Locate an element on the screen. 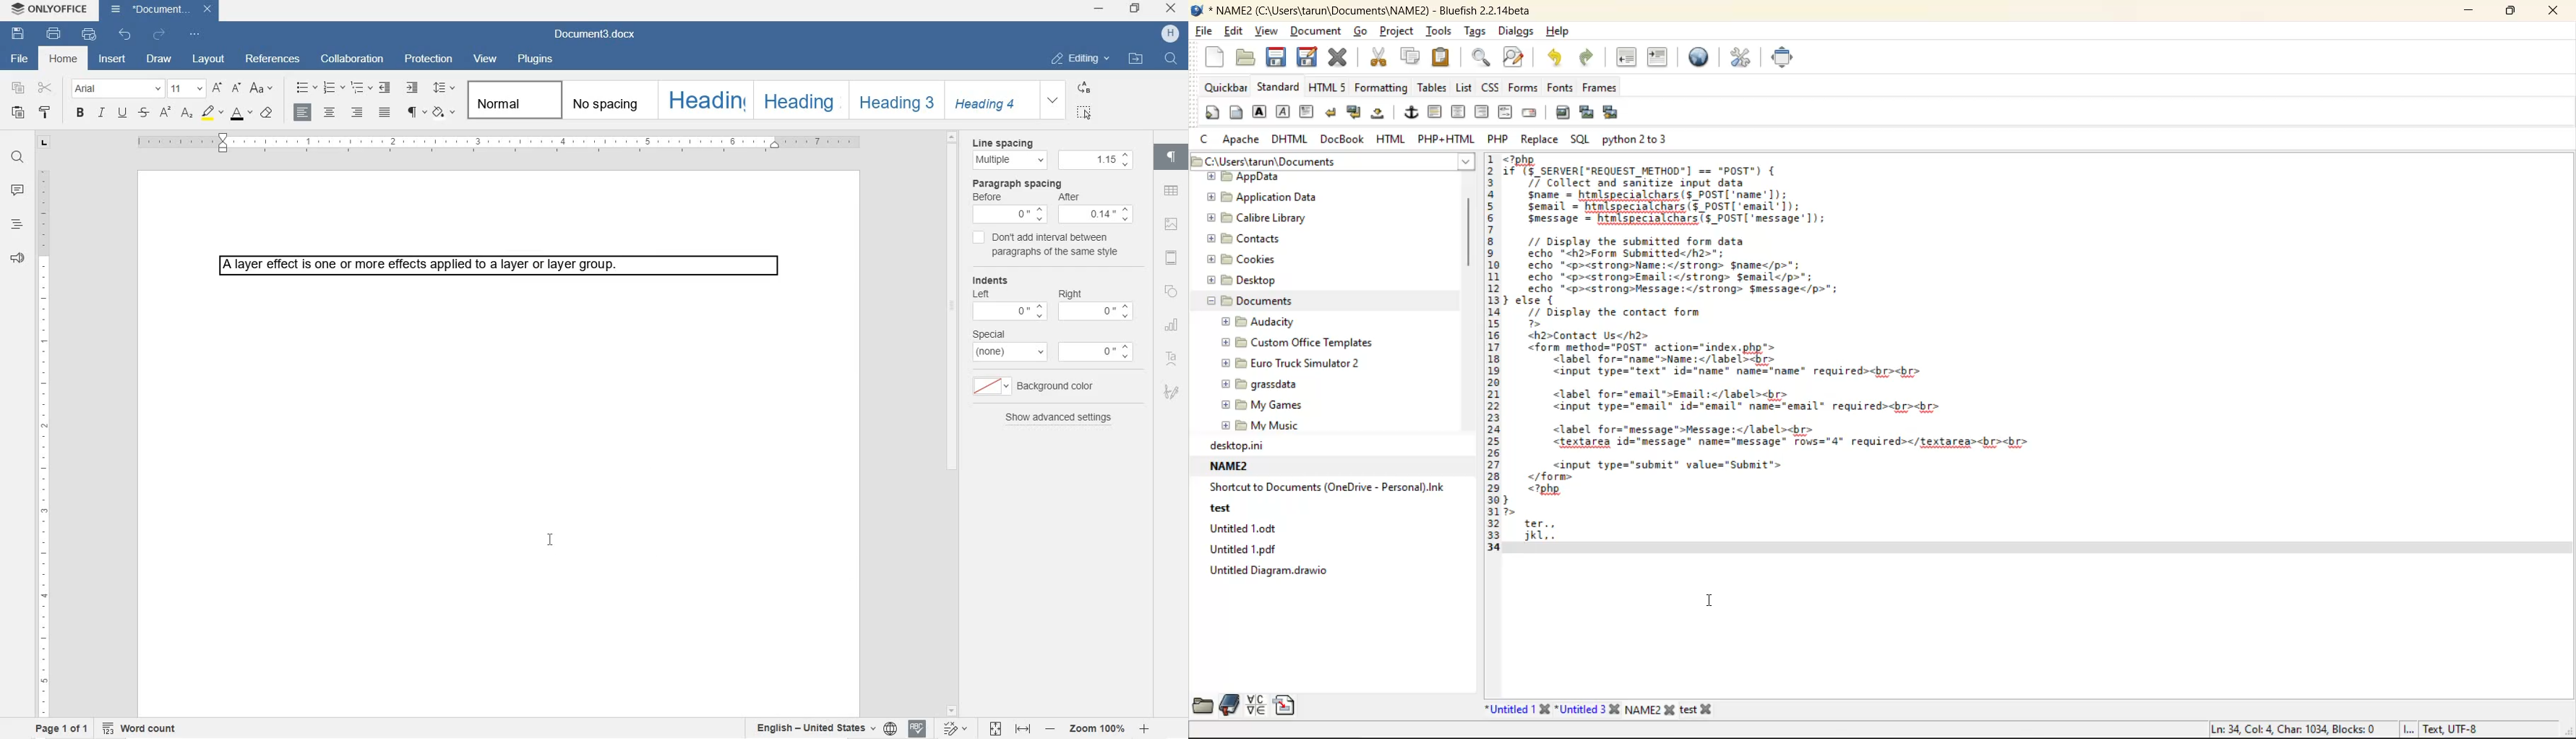  HEADING 4 is located at coordinates (991, 100).